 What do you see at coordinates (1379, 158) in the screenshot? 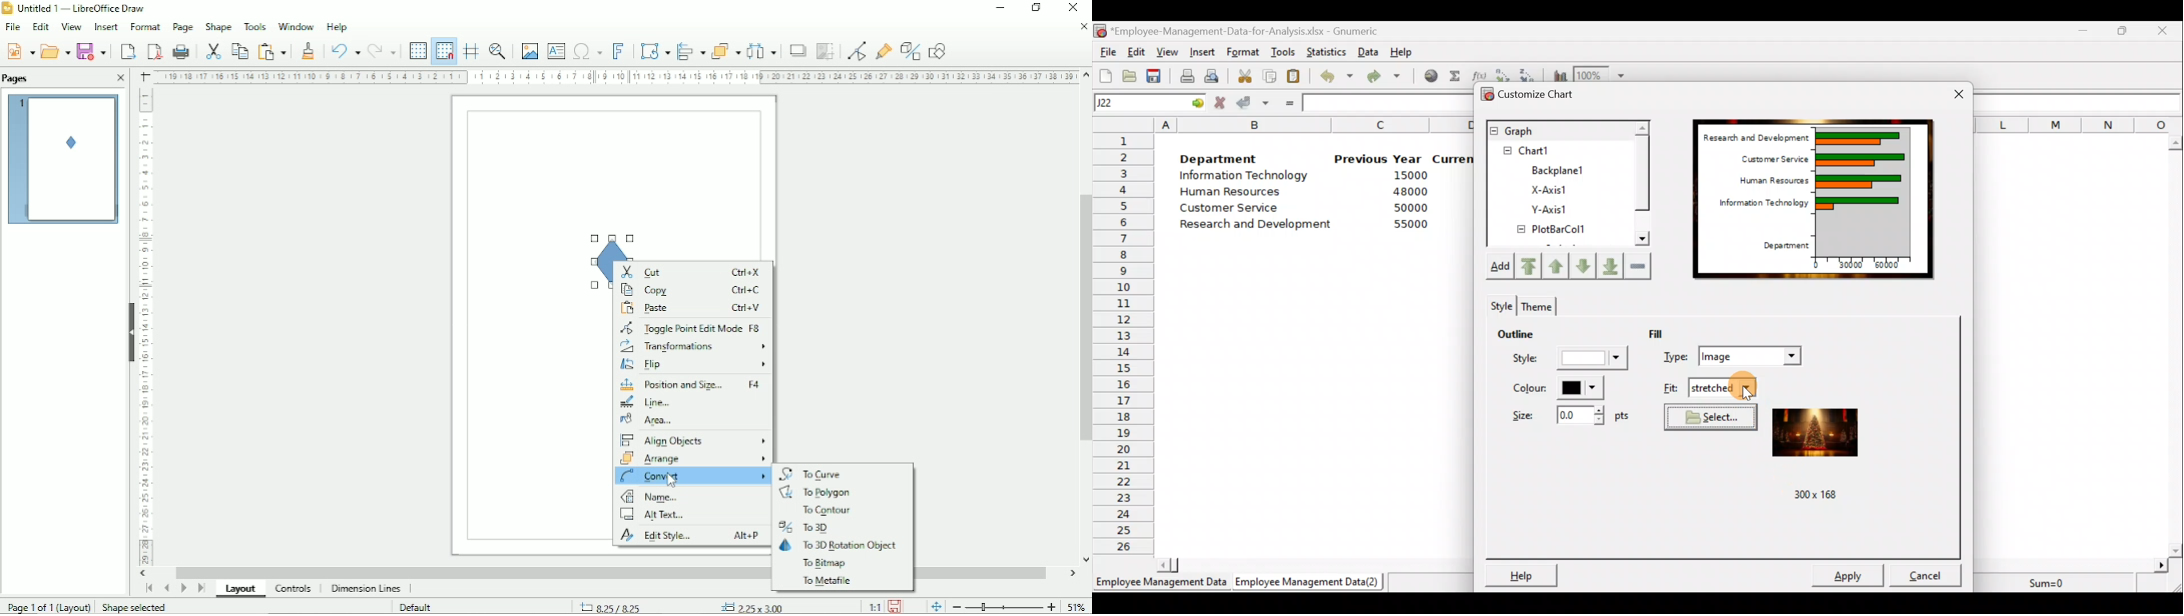
I see `Previous Year` at bounding box center [1379, 158].